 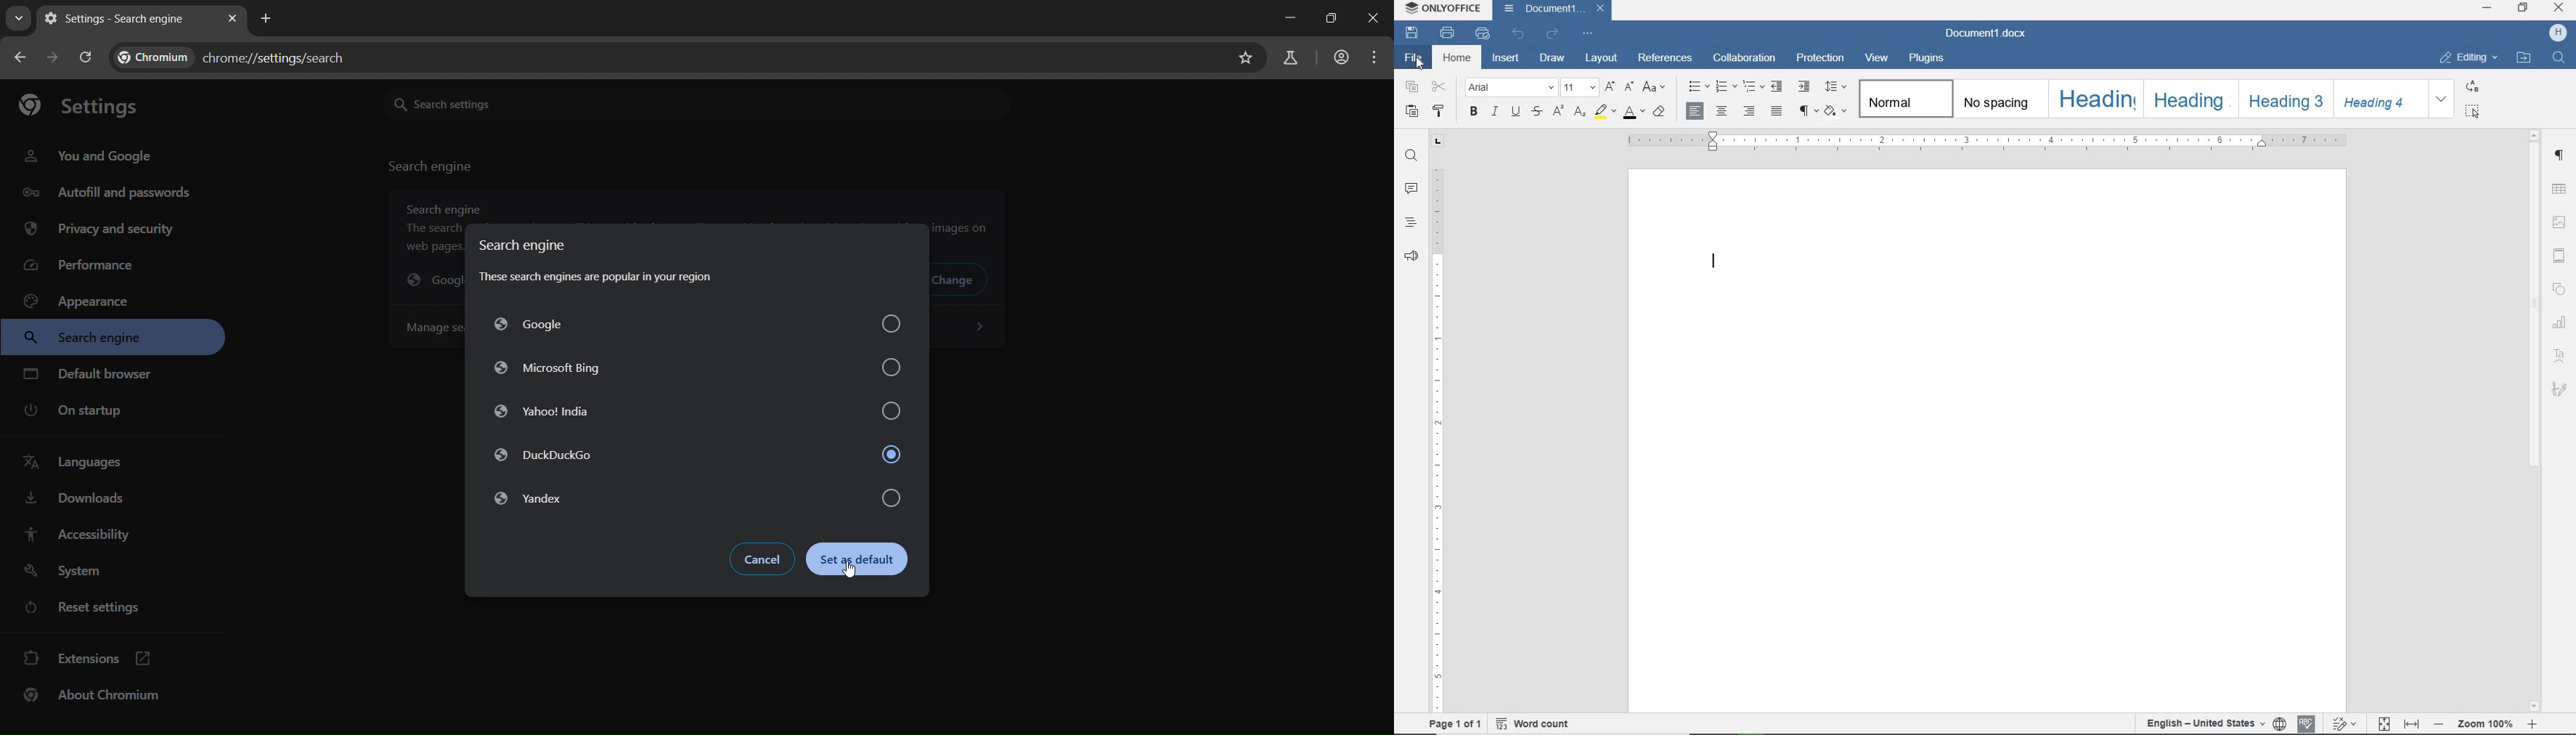 I want to click on chart, so click(x=2560, y=322).